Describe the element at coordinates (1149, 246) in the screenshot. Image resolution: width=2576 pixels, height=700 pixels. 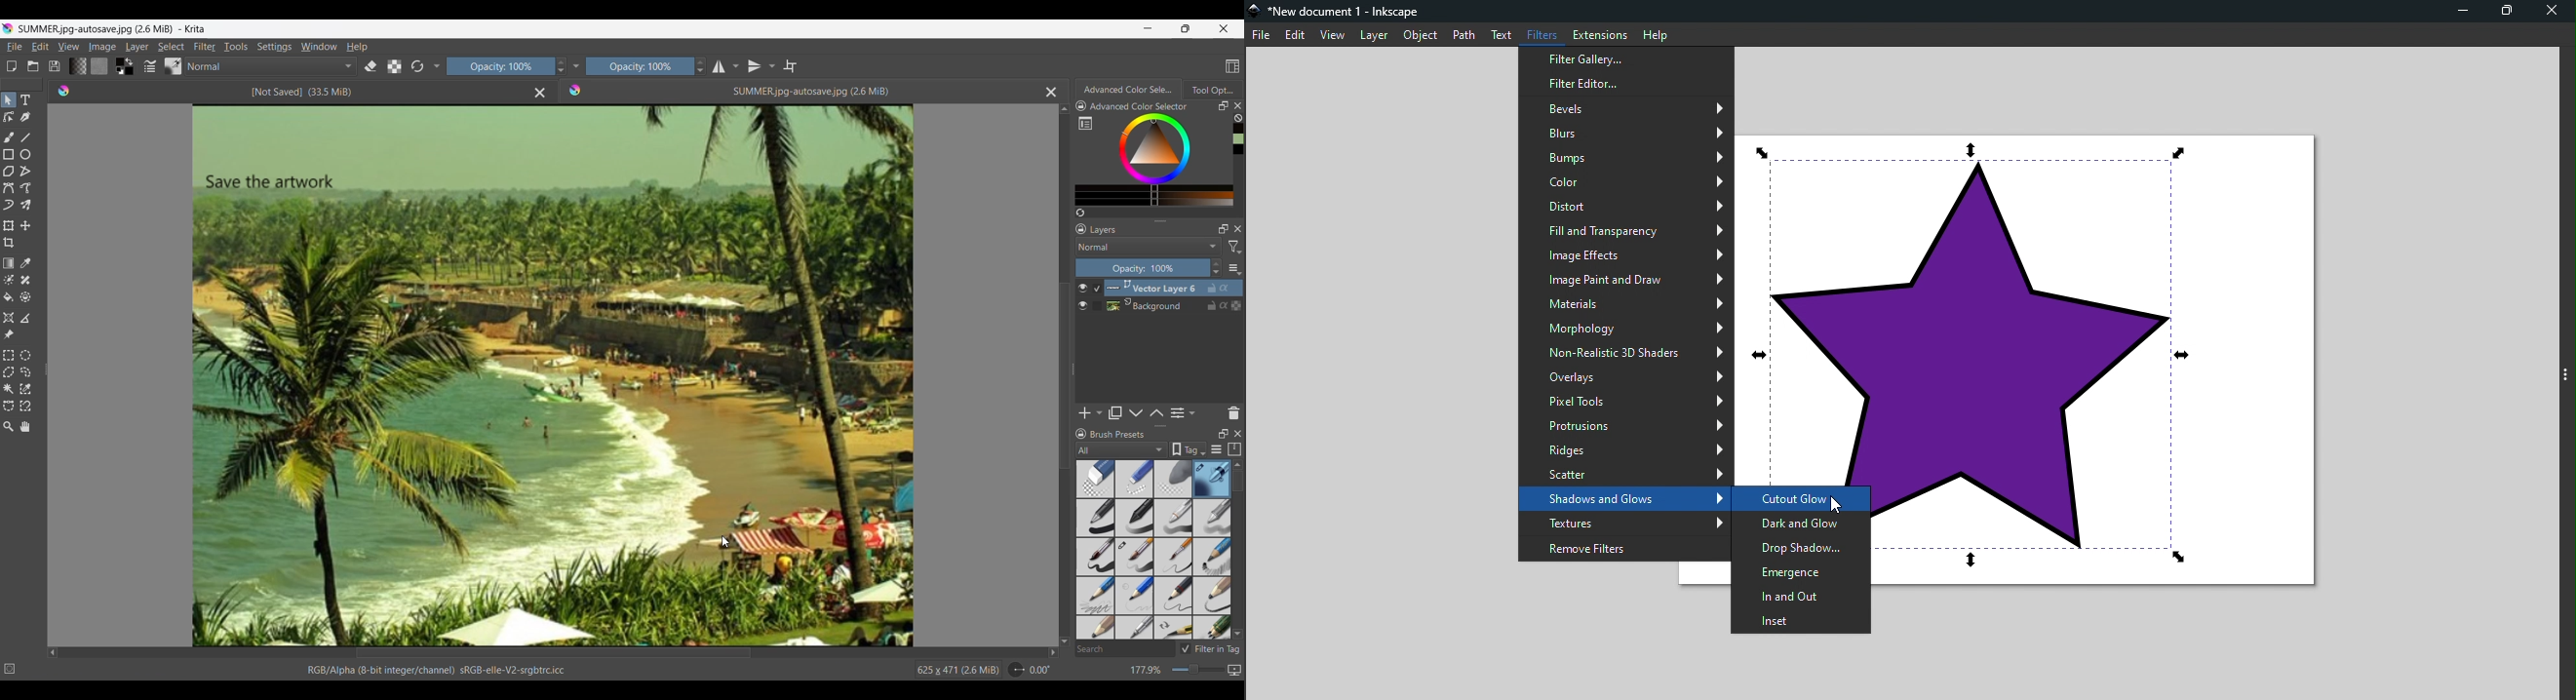
I see `Mode options` at that location.